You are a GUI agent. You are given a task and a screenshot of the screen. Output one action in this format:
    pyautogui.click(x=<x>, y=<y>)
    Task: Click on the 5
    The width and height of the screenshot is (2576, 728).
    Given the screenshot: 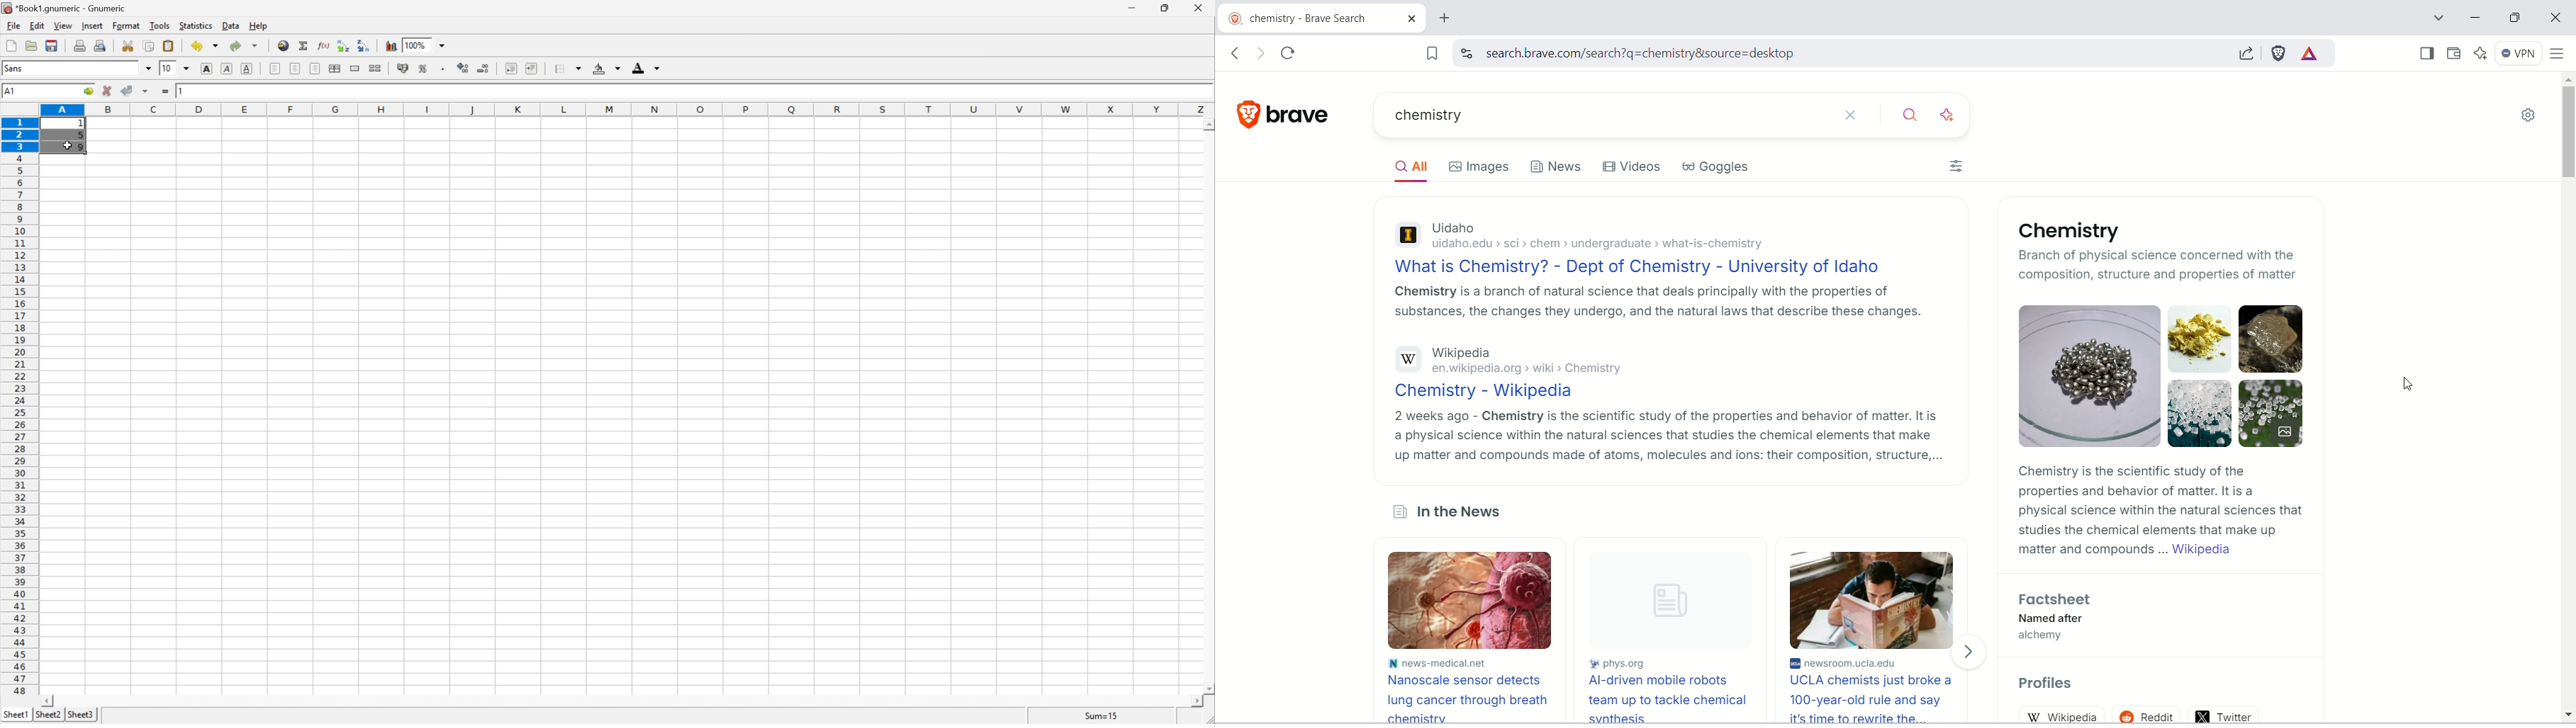 What is the action you would take?
    pyautogui.click(x=80, y=137)
    